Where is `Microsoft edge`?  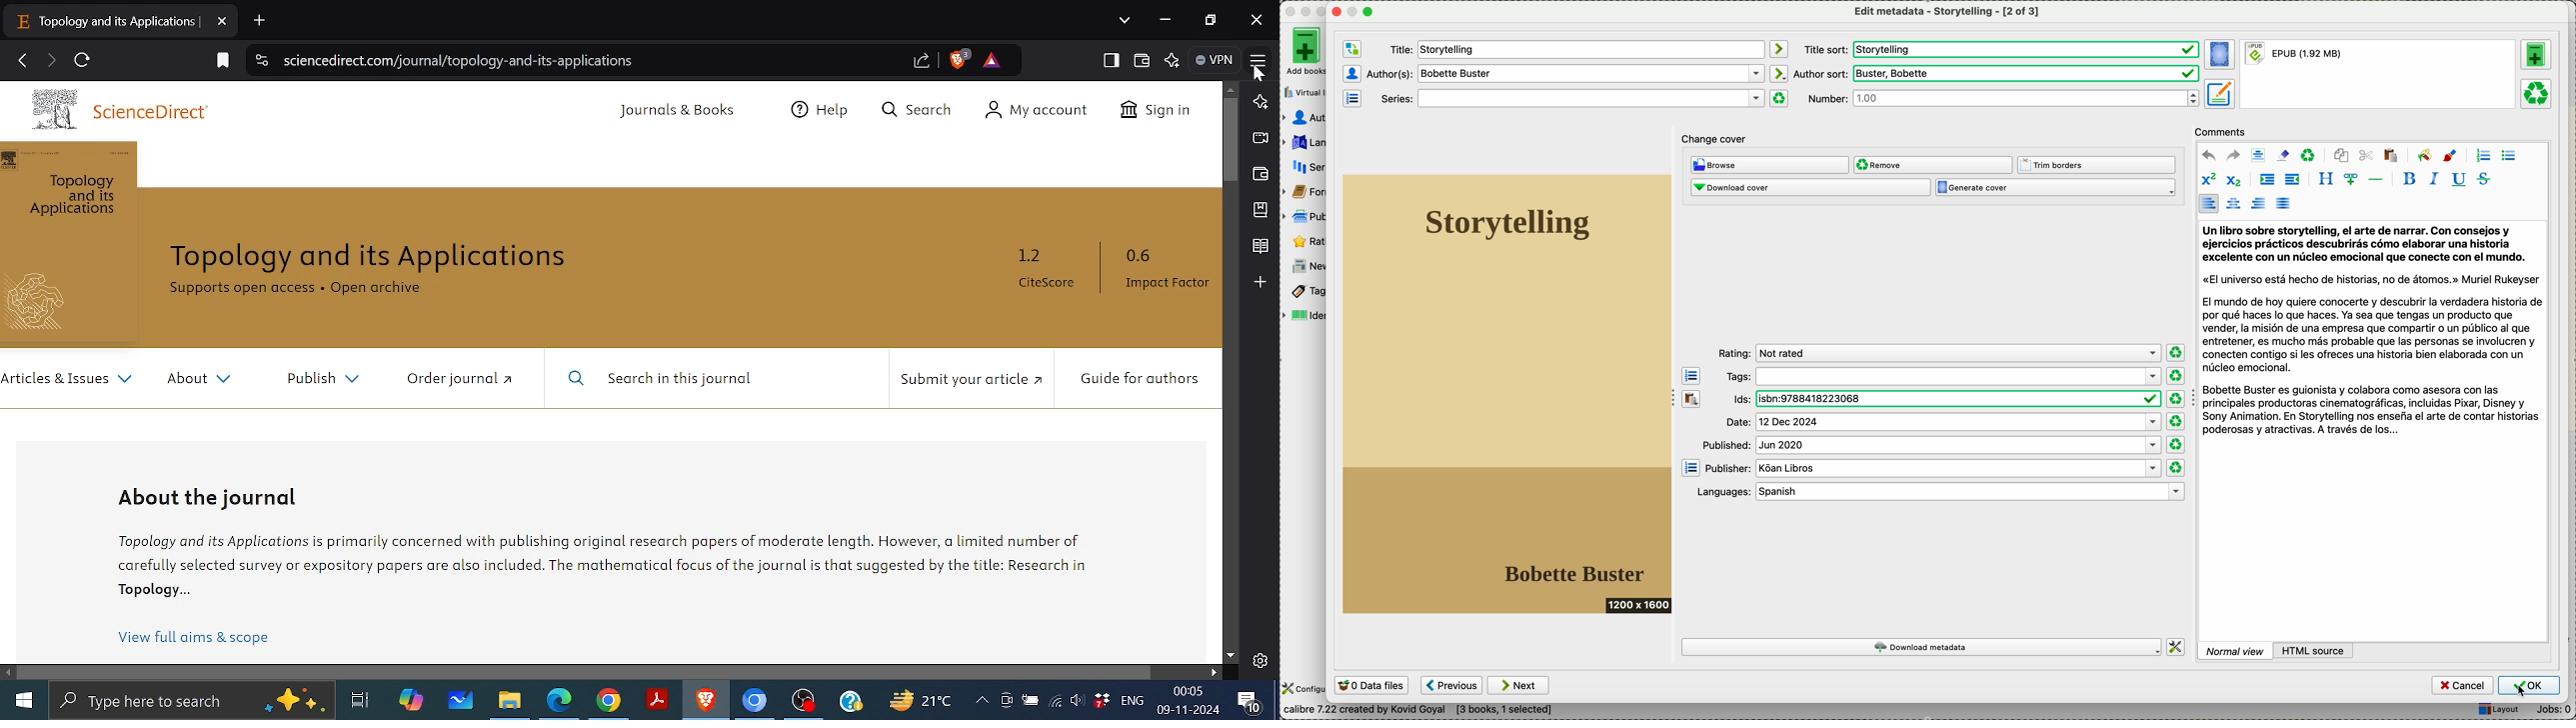
Microsoft edge is located at coordinates (557, 701).